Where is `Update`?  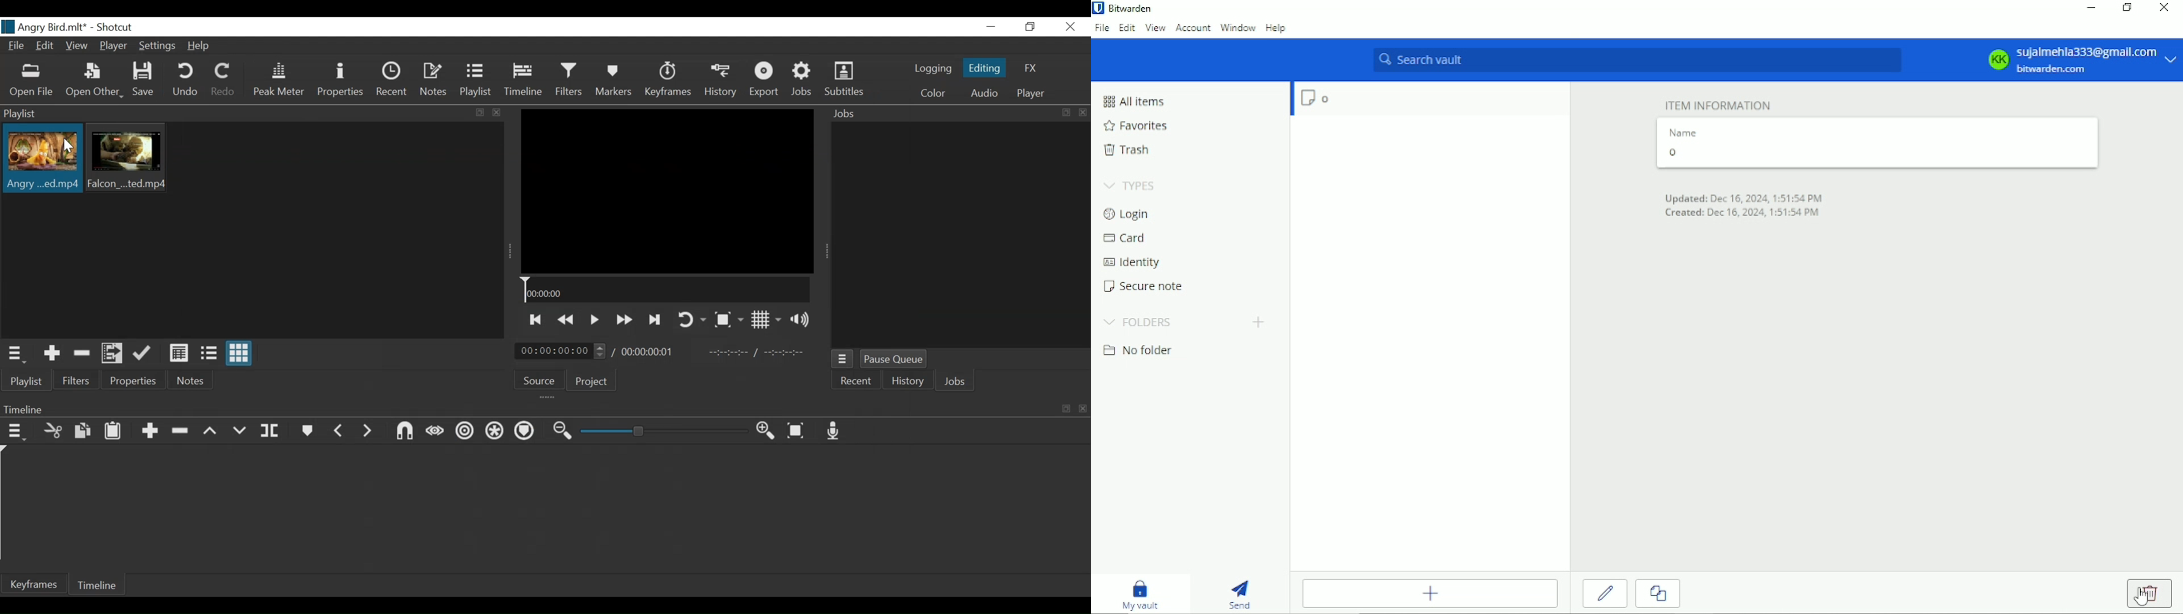
Update is located at coordinates (144, 353).